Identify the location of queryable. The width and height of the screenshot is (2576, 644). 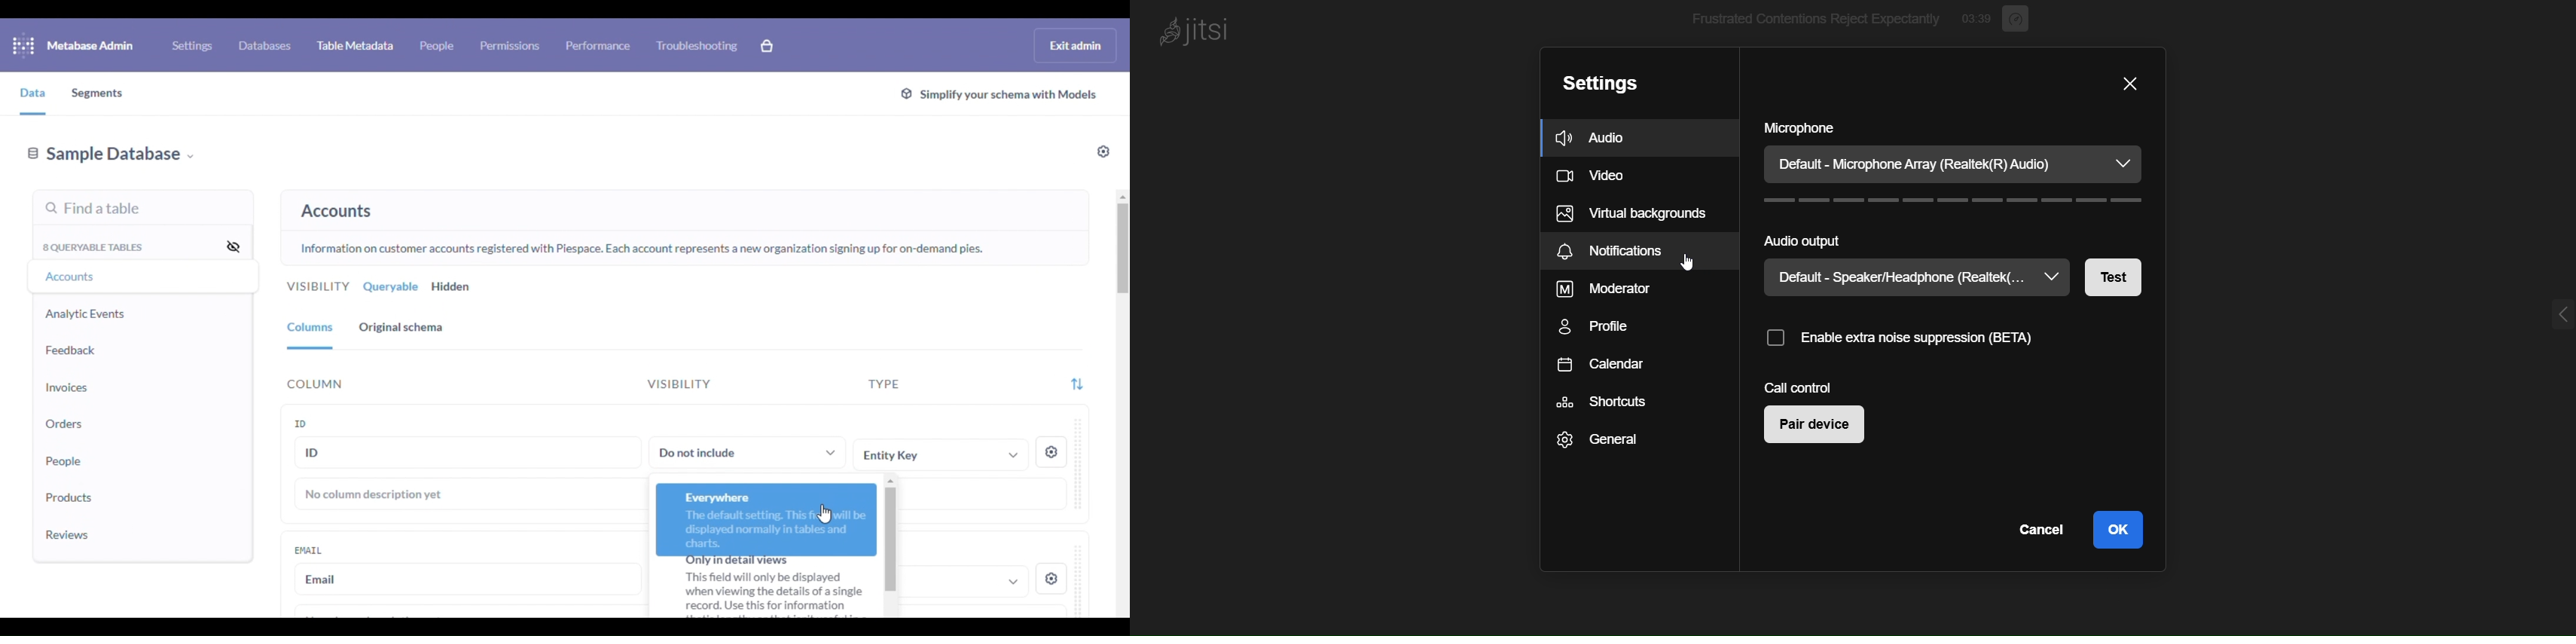
(391, 287).